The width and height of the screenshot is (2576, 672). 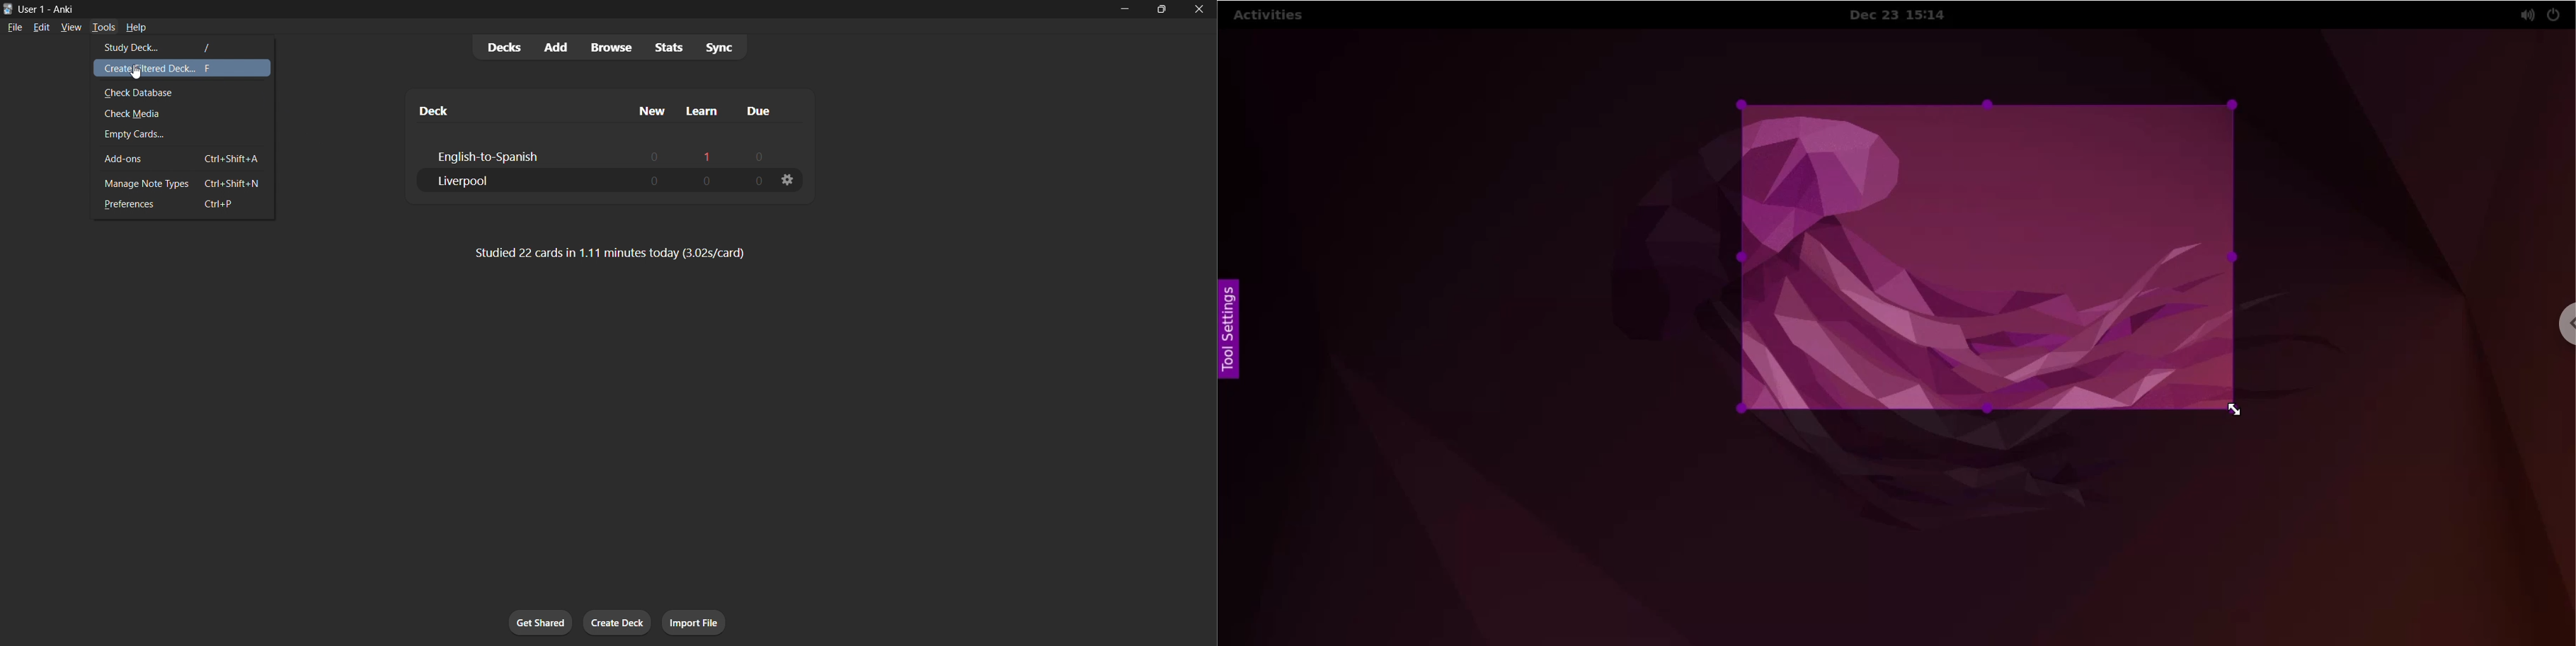 What do you see at coordinates (766, 111) in the screenshot?
I see `due column` at bounding box center [766, 111].